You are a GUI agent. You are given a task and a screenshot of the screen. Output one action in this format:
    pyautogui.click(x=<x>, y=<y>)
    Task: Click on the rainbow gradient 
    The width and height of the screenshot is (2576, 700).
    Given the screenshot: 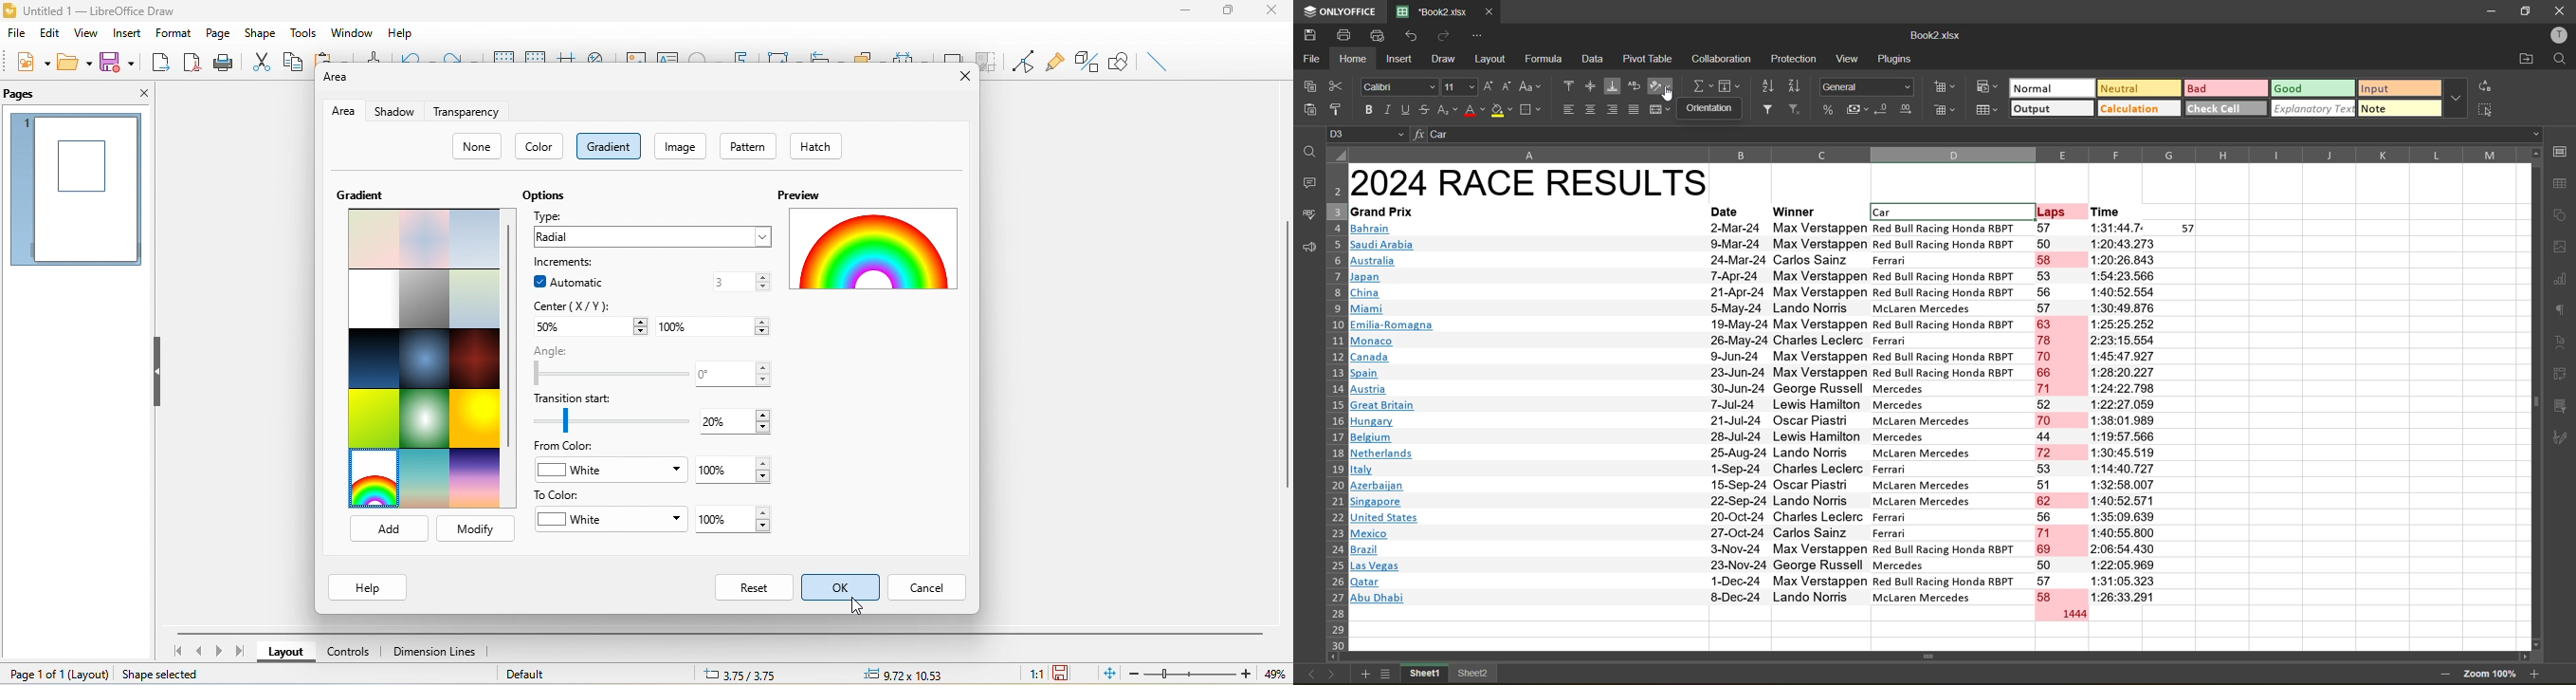 What is the action you would take?
    pyautogui.click(x=871, y=244)
    